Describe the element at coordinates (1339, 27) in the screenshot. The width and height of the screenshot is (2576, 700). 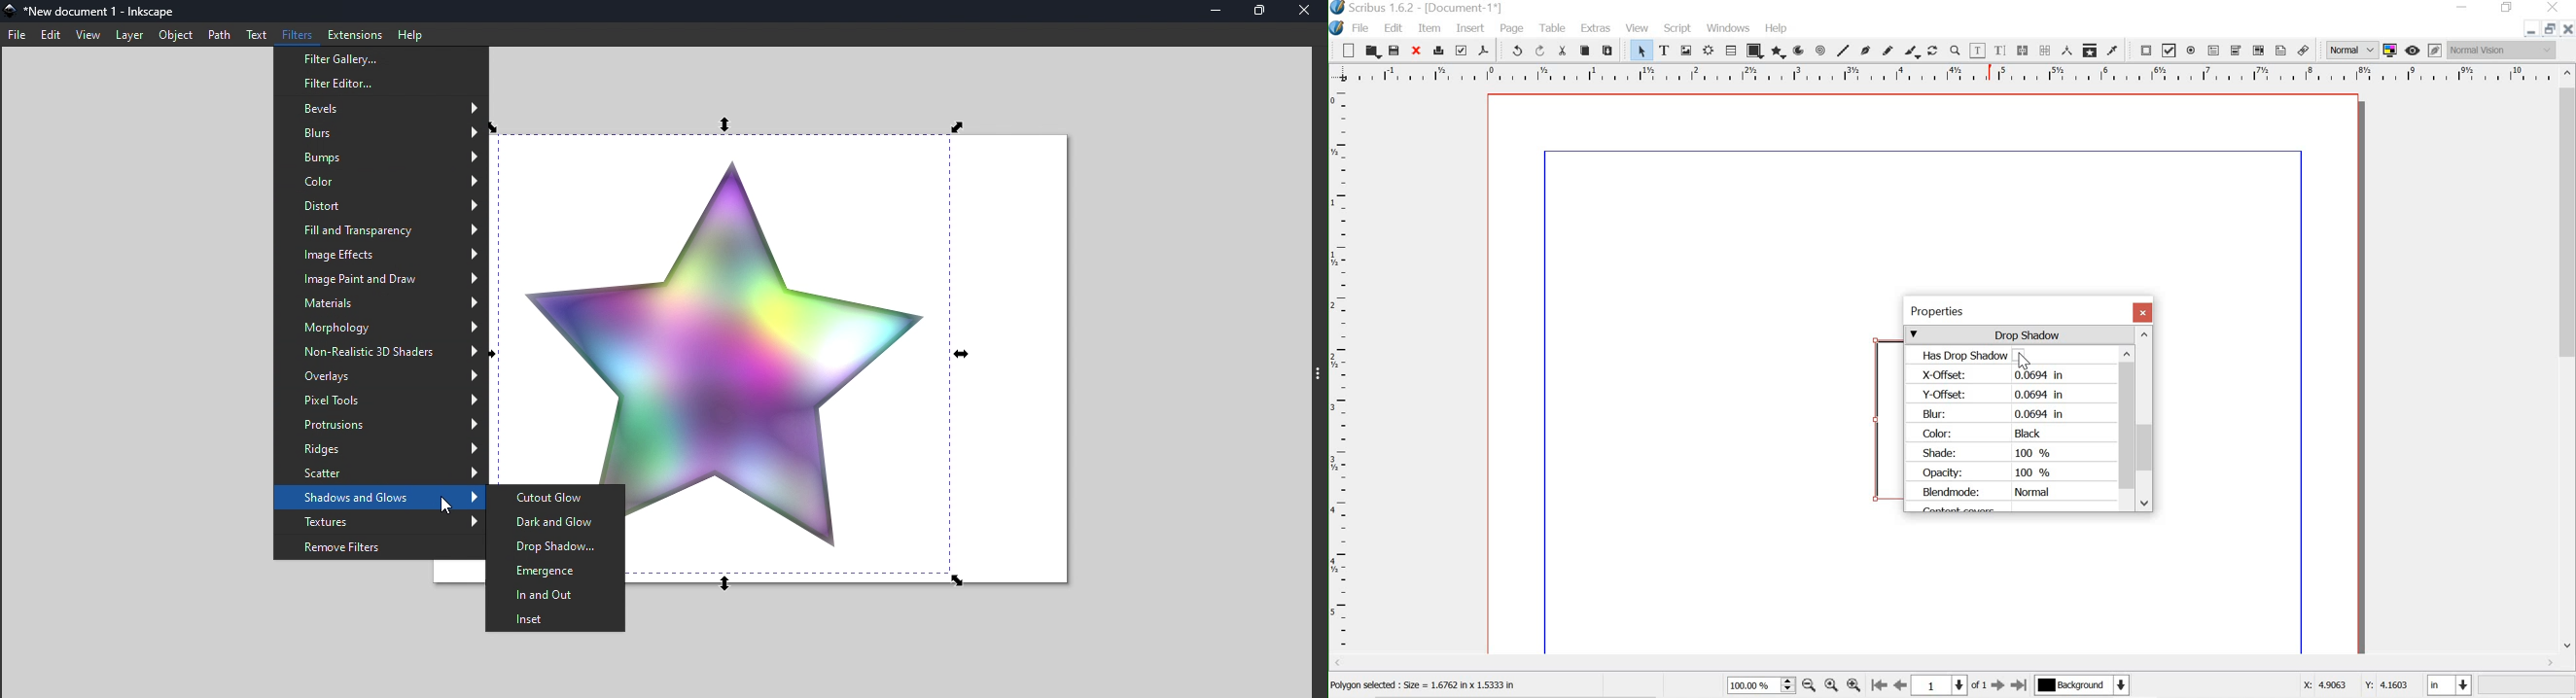
I see `SYSTEM LOGO` at that location.